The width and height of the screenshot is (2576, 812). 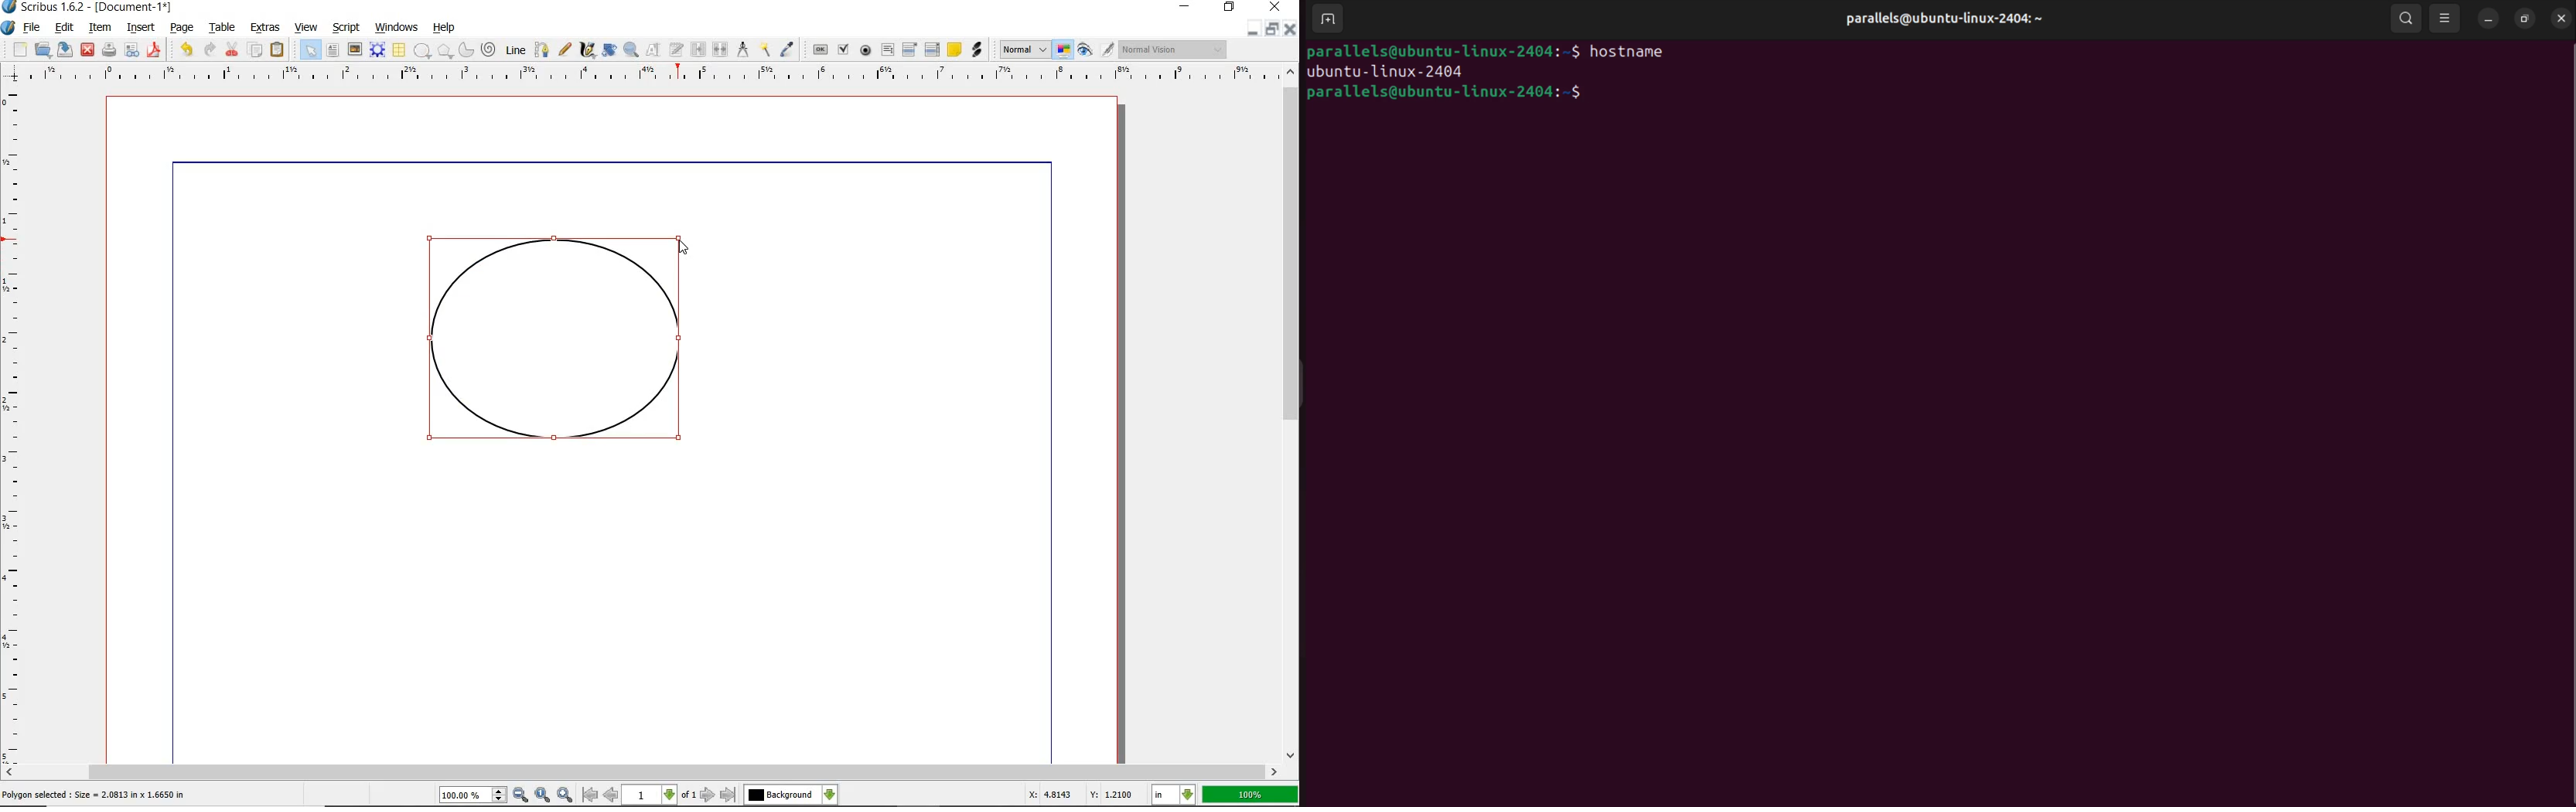 What do you see at coordinates (1064, 49) in the screenshot?
I see `TOGGLE COLOR MANAGEMENT SYSTEM` at bounding box center [1064, 49].